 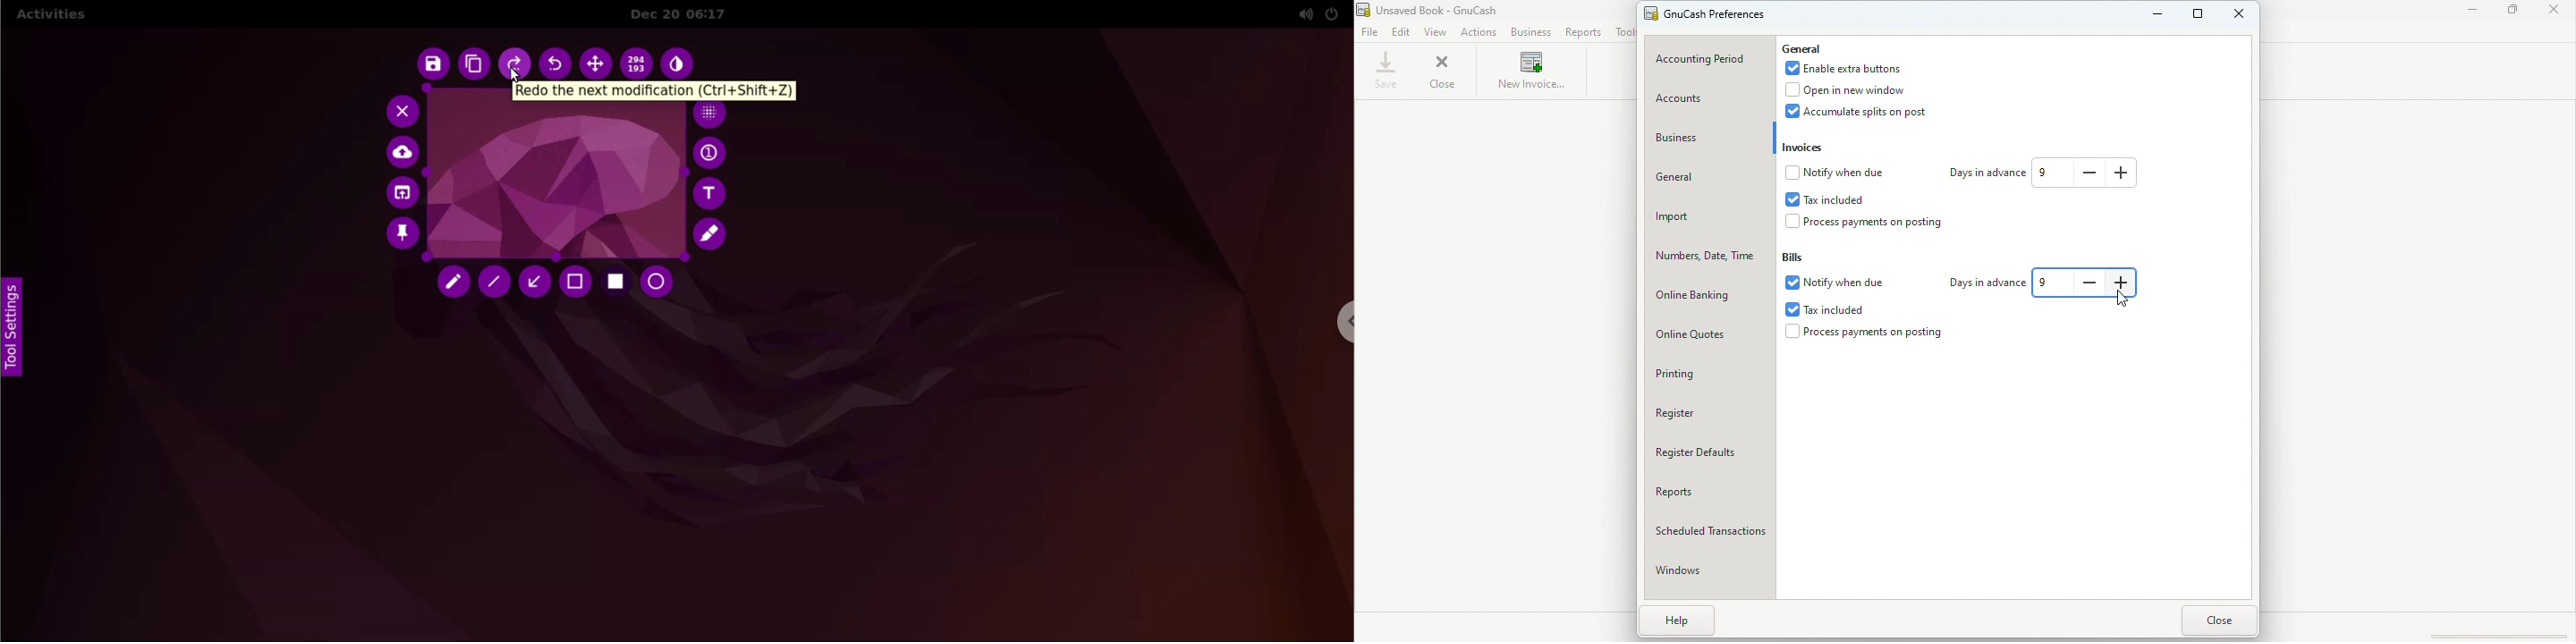 I want to click on Save, so click(x=1386, y=71).